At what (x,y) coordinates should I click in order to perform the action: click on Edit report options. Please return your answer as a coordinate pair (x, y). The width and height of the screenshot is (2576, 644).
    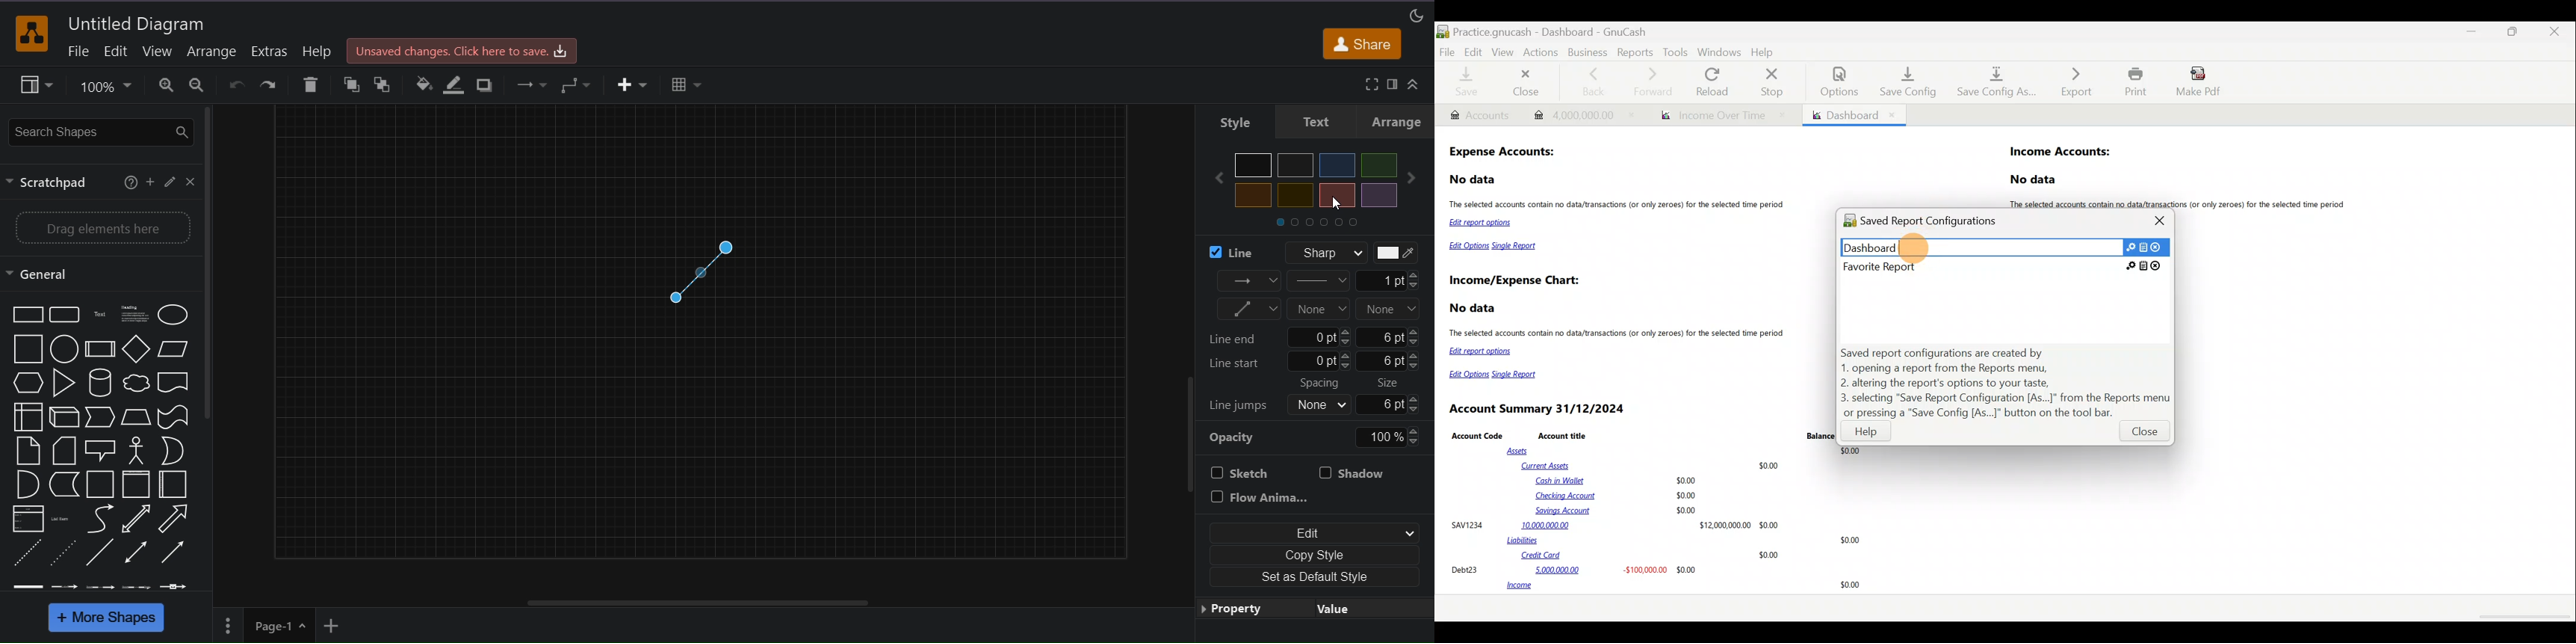
    Looking at the image, I should click on (1483, 351).